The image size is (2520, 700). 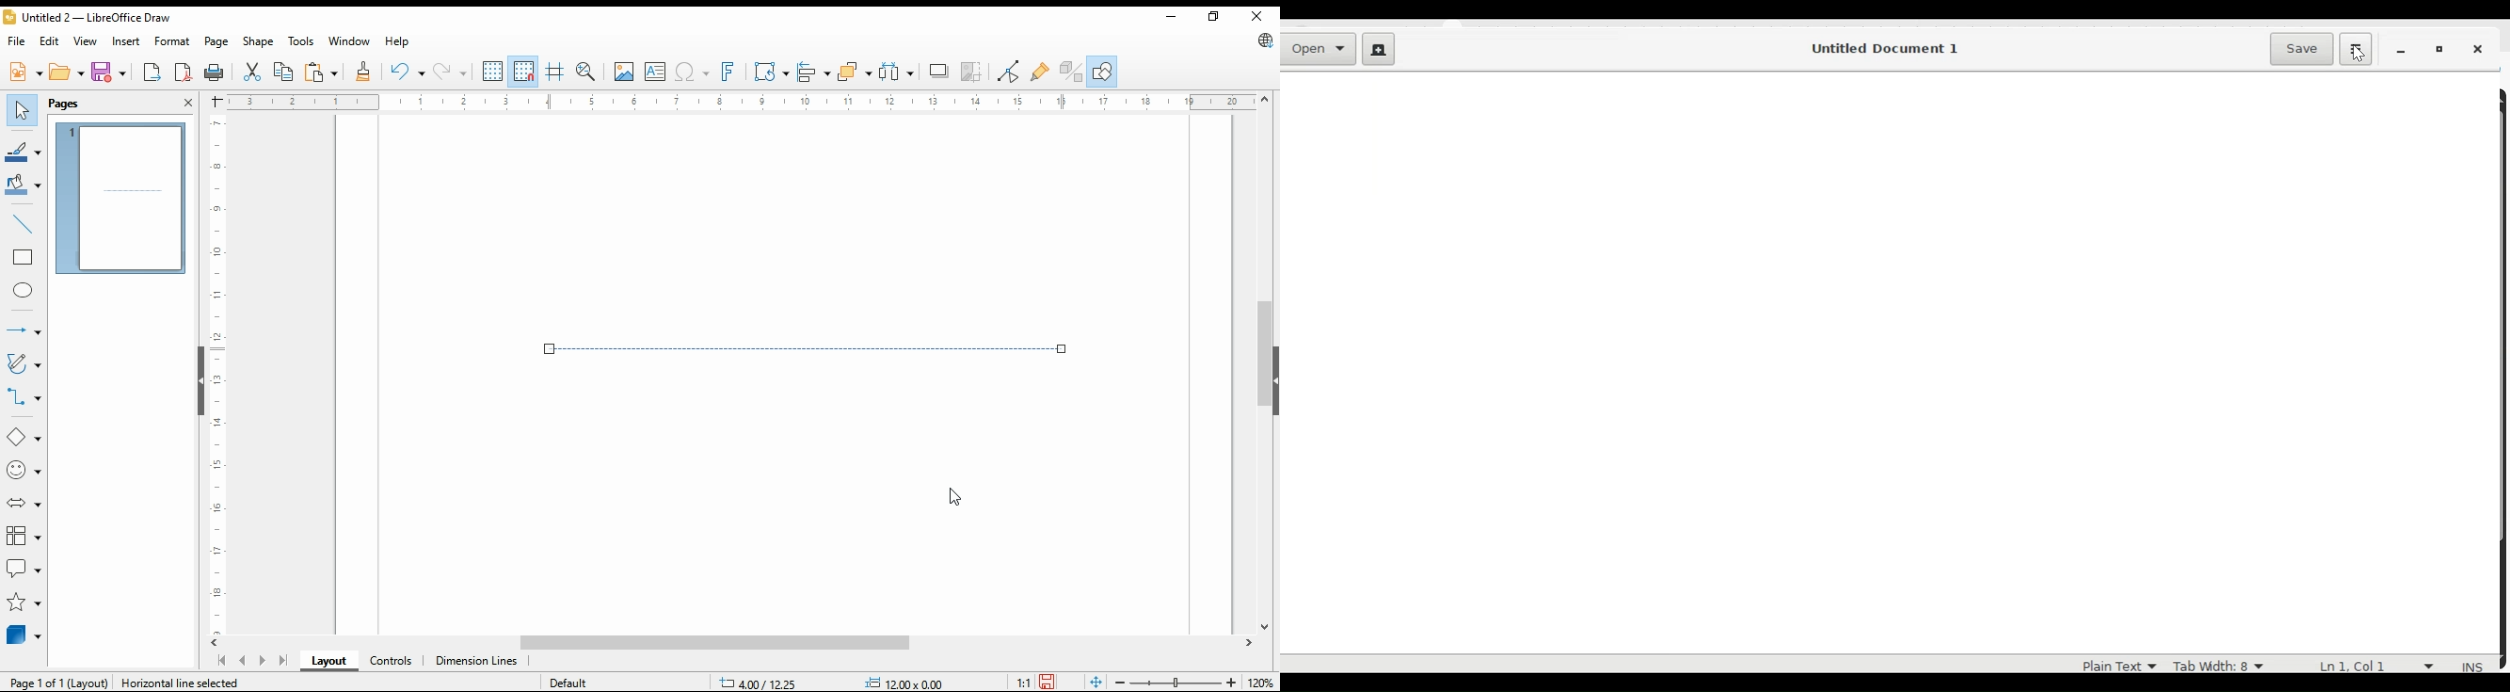 What do you see at coordinates (1071, 72) in the screenshot?
I see `toggle extrusions` at bounding box center [1071, 72].